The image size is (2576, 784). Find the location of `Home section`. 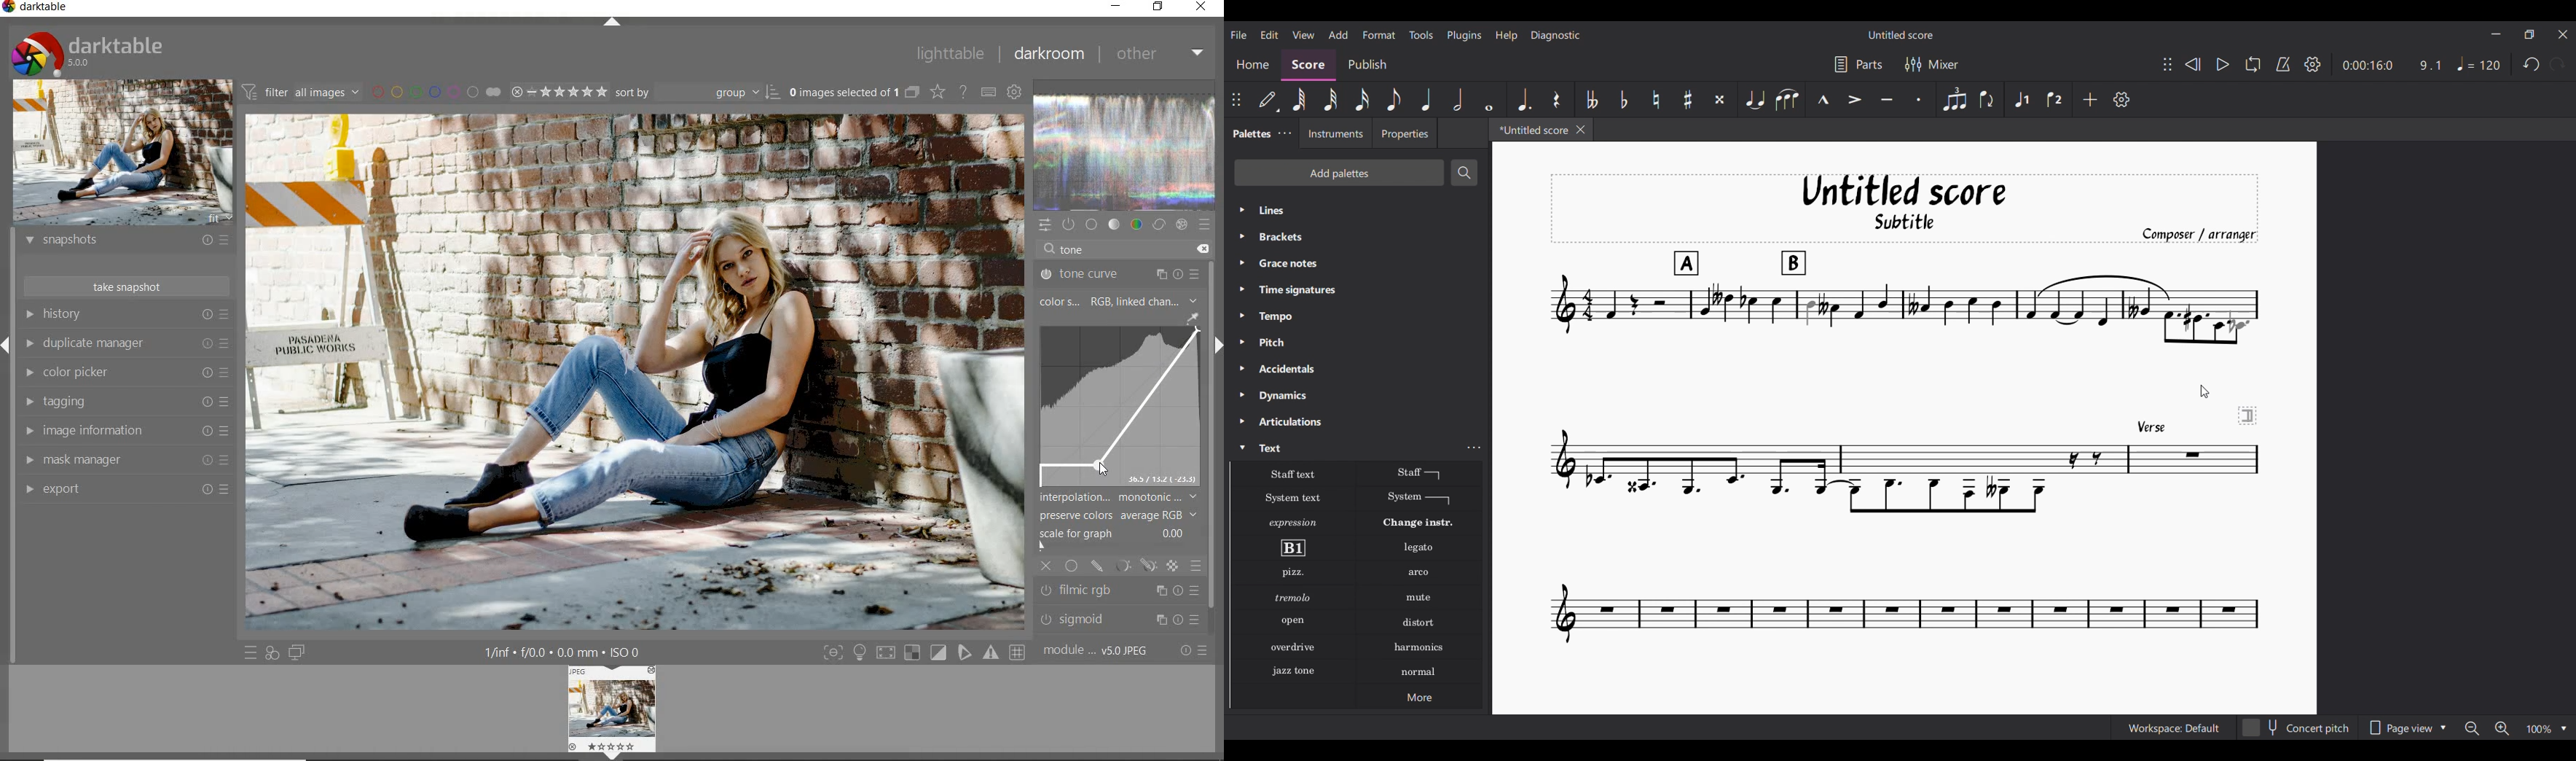

Home section is located at coordinates (1252, 65).